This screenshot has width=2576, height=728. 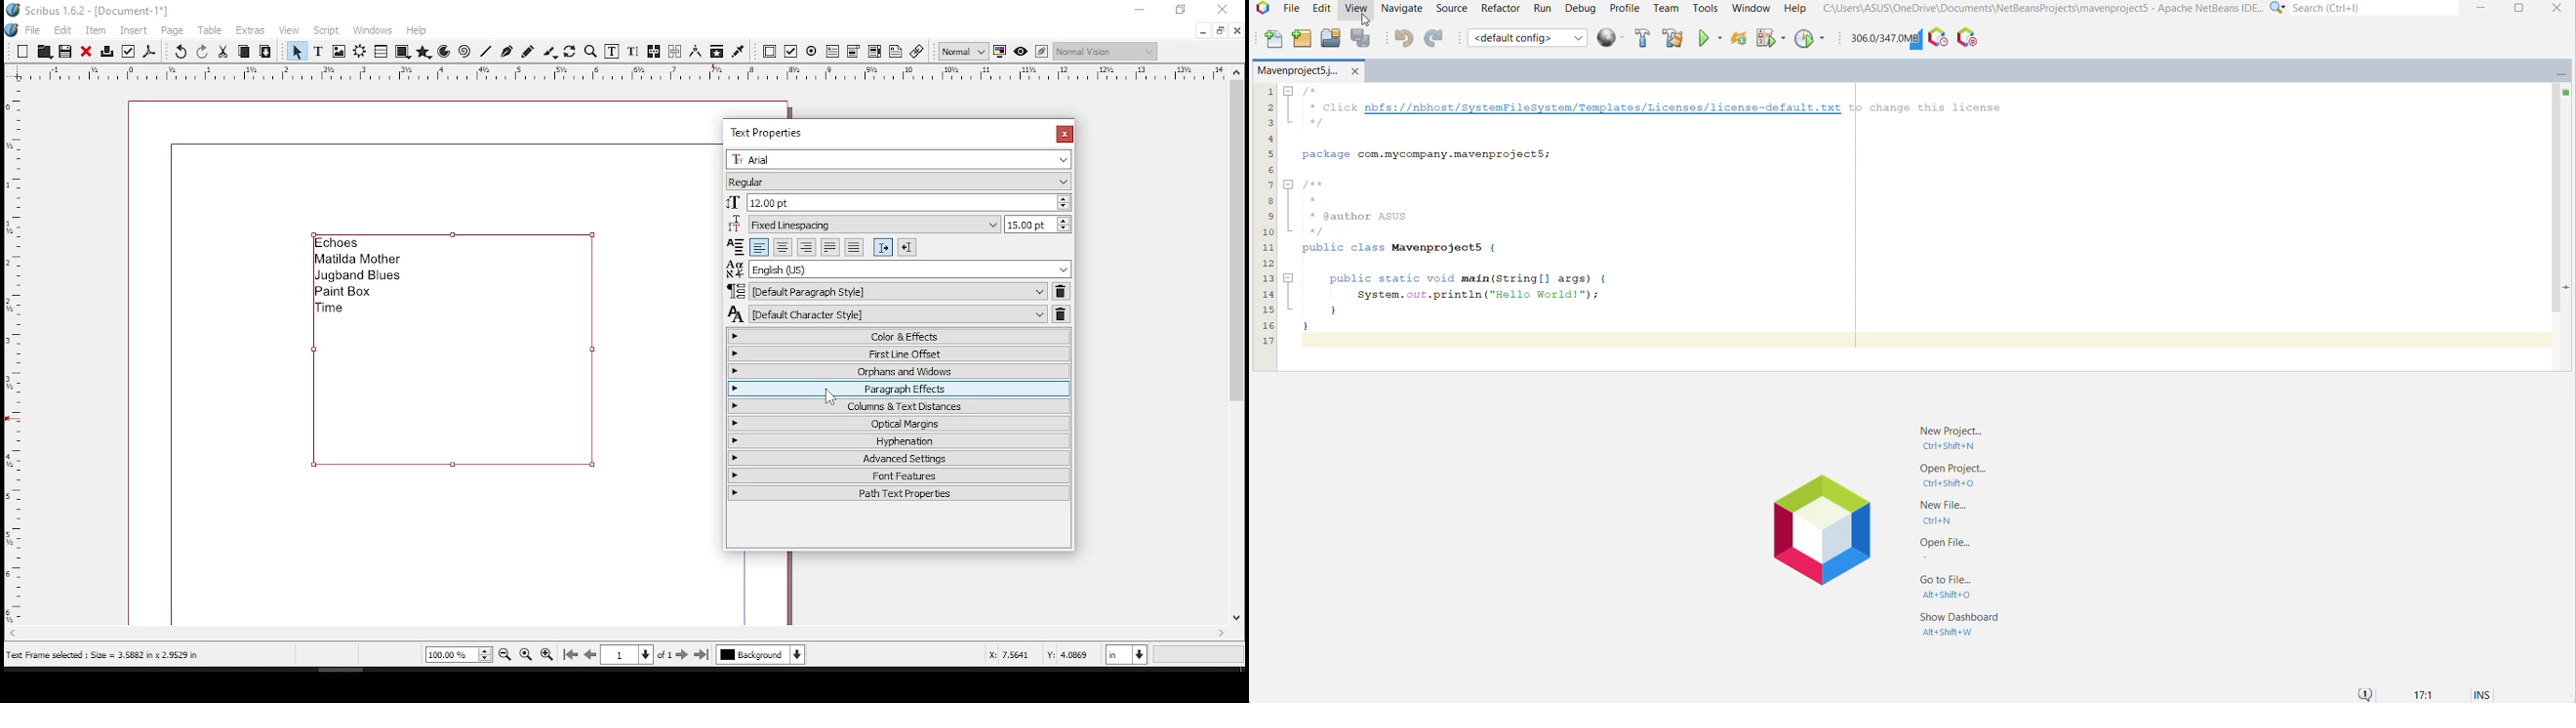 I want to click on , so click(x=737, y=246).